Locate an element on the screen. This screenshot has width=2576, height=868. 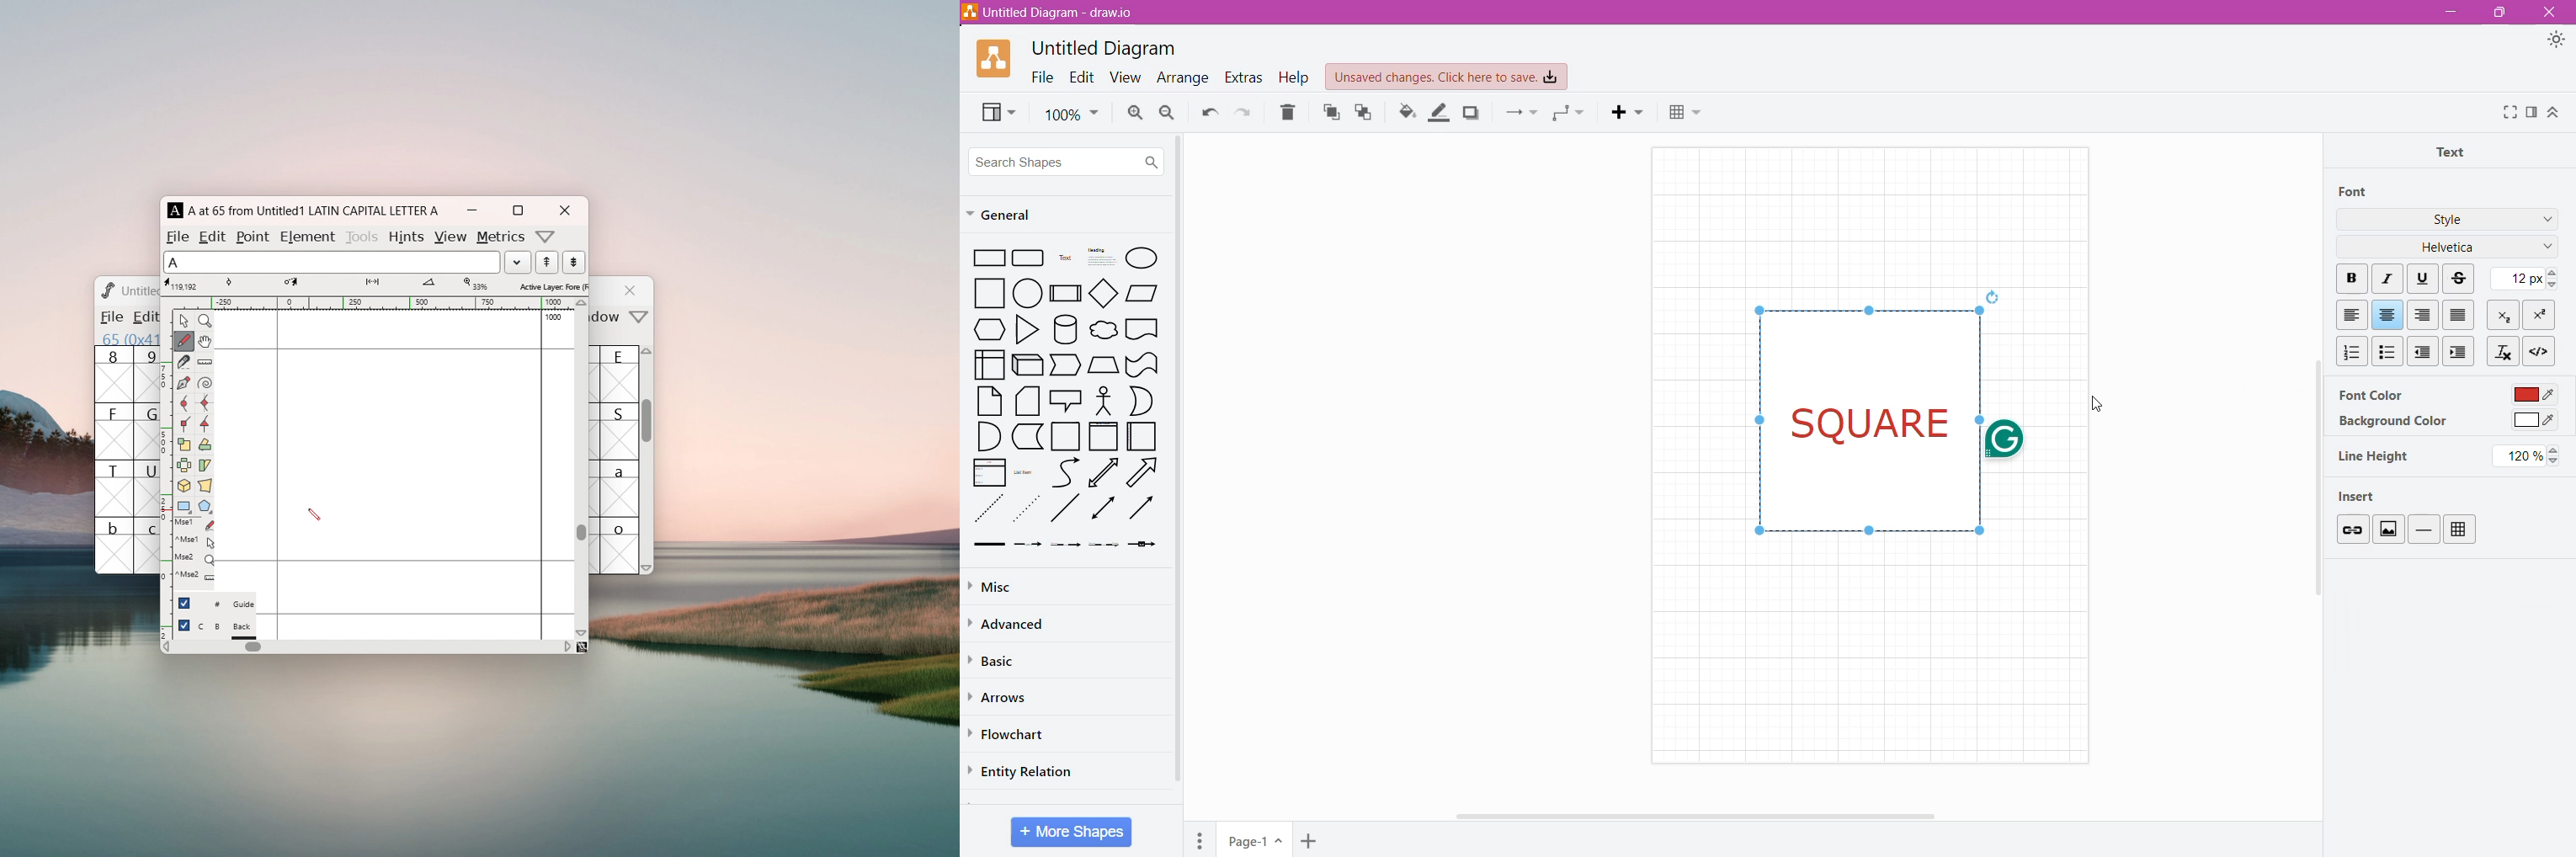
Fullscreen is located at coordinates (2509, 113).